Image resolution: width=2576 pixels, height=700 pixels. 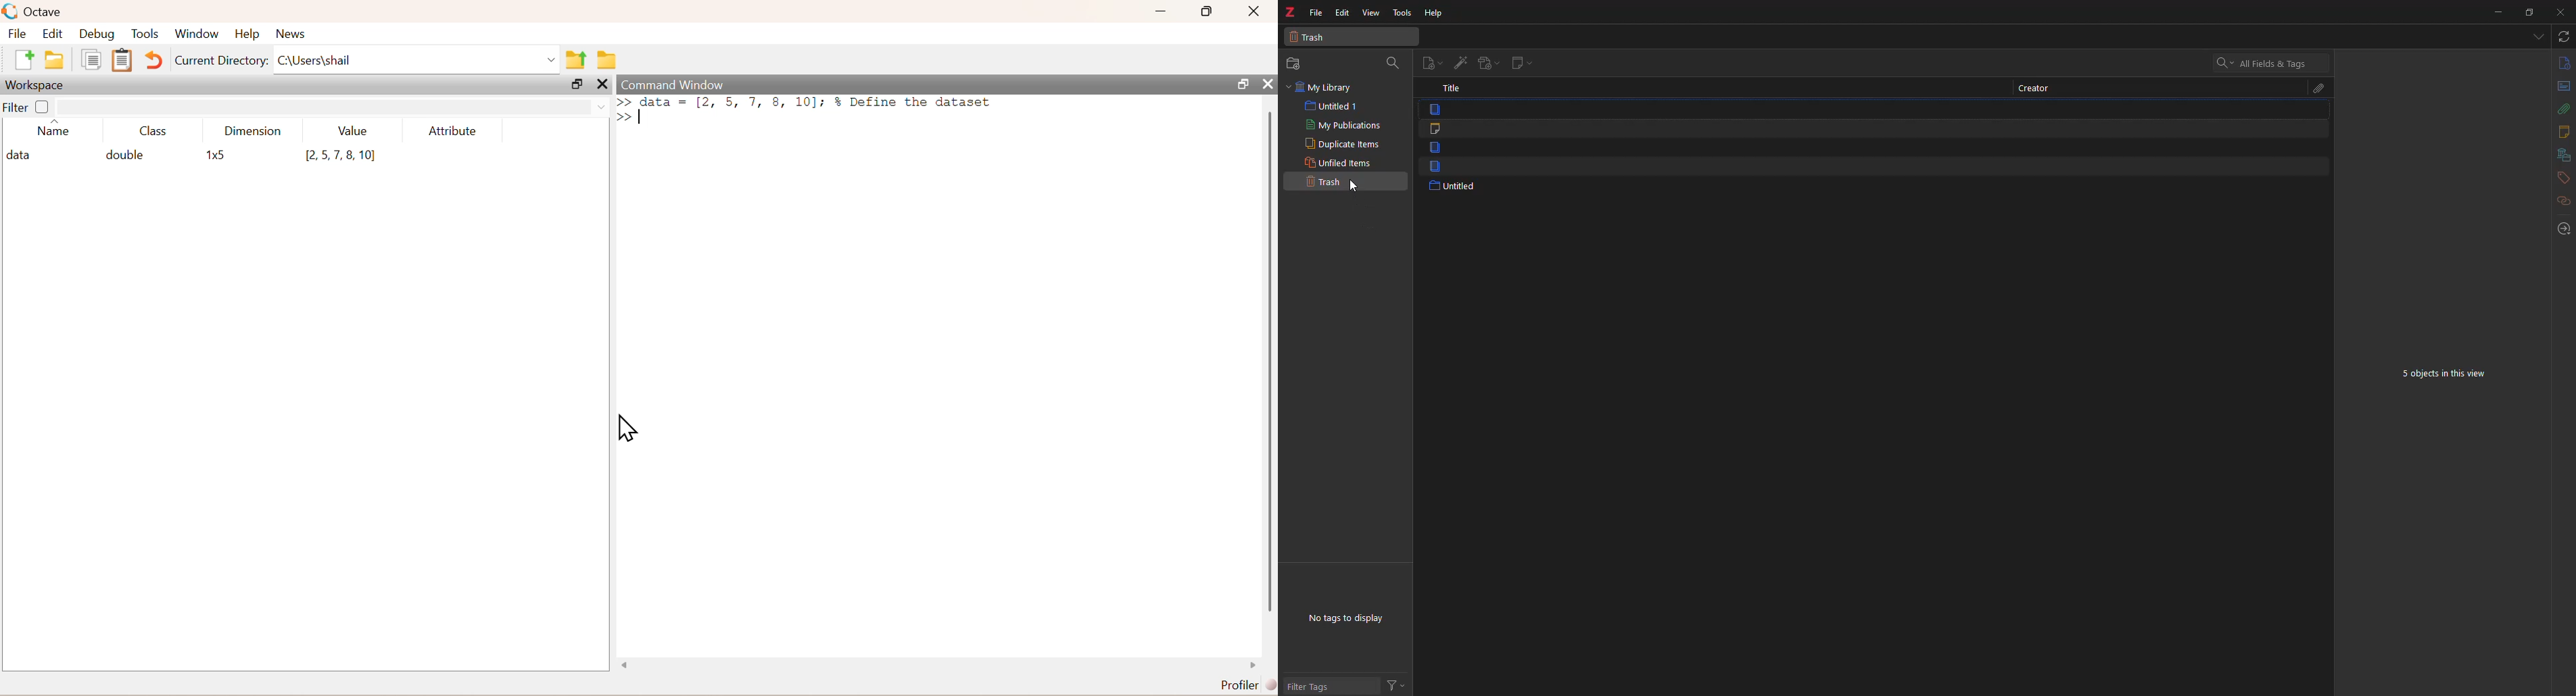 I want to click on copy, so click(x=91, y=59).